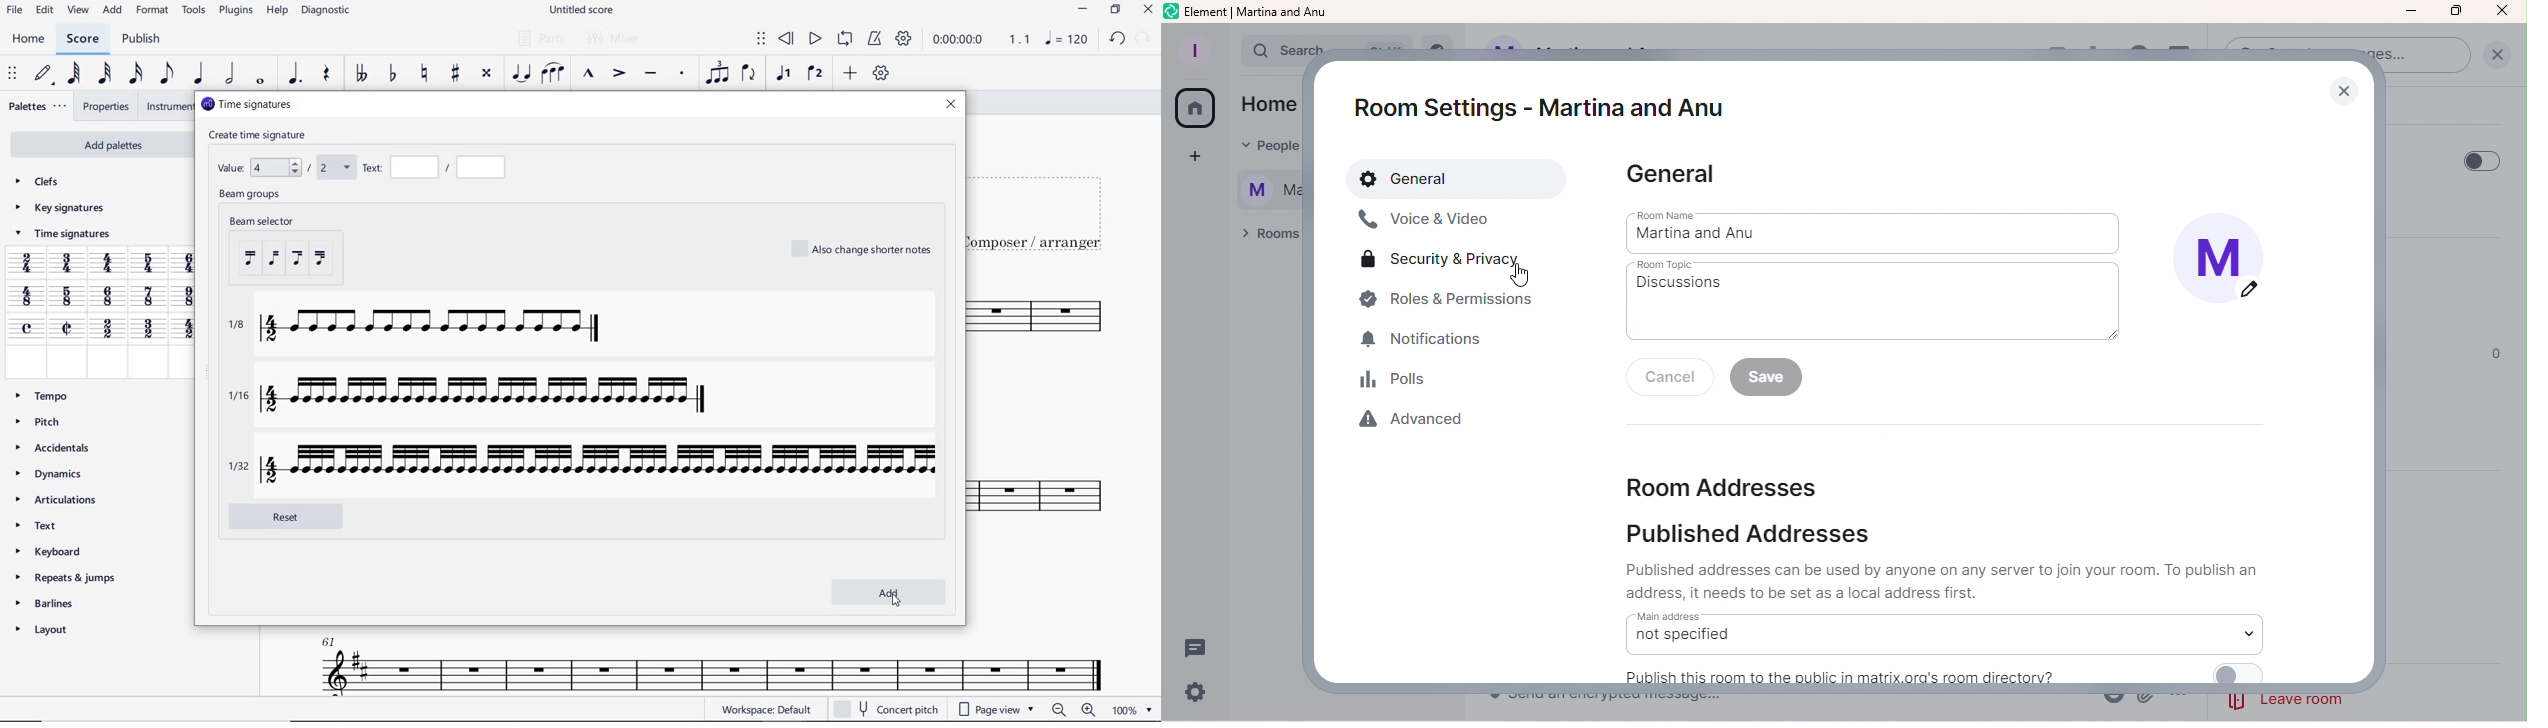  Describe the element at coordinates (277, 12) in the screenshot. I see `HELP` at that location.